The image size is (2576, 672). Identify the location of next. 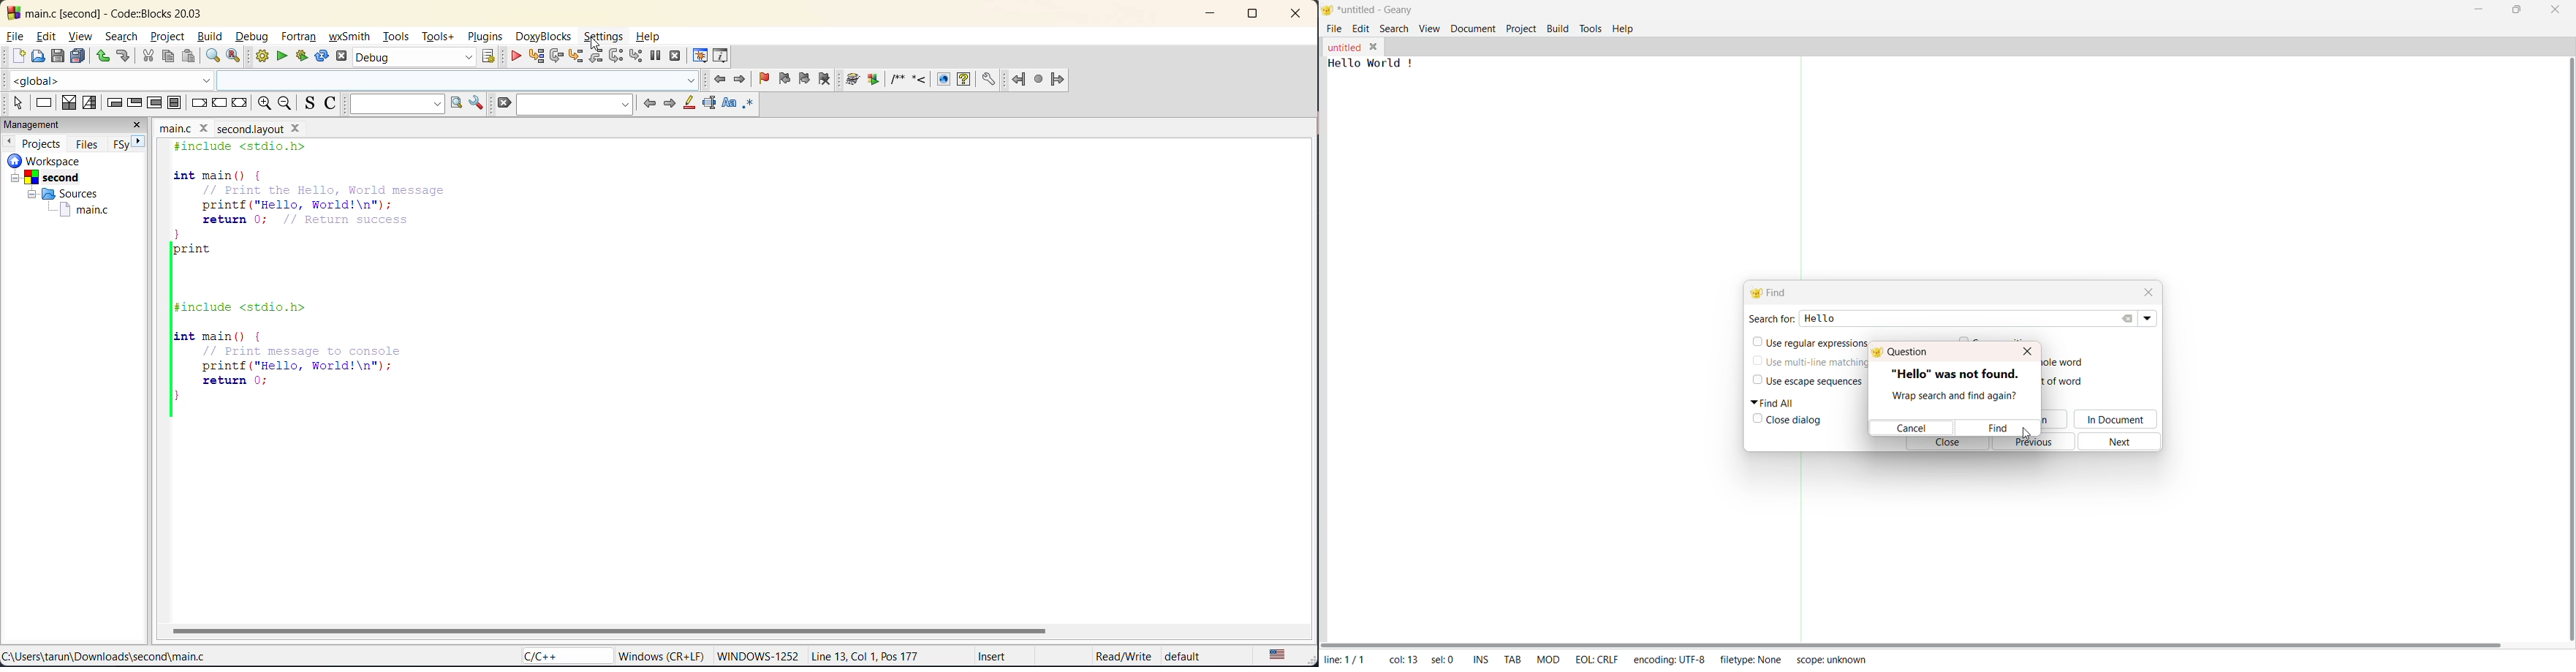
(670, 102).